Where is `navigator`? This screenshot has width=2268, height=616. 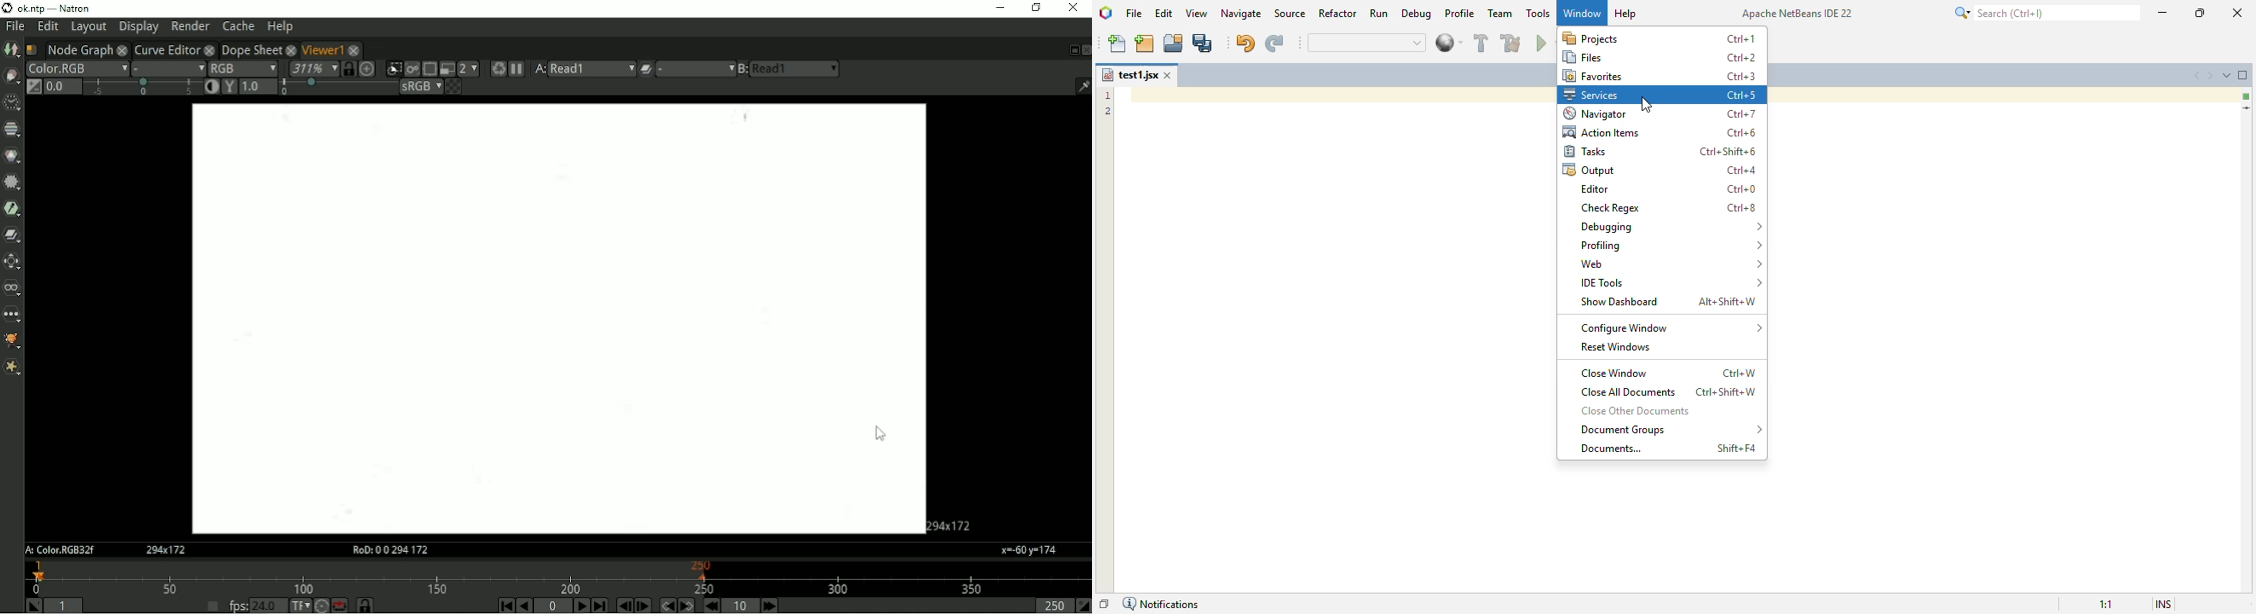
navigator is located at coordinates (1598, 114).